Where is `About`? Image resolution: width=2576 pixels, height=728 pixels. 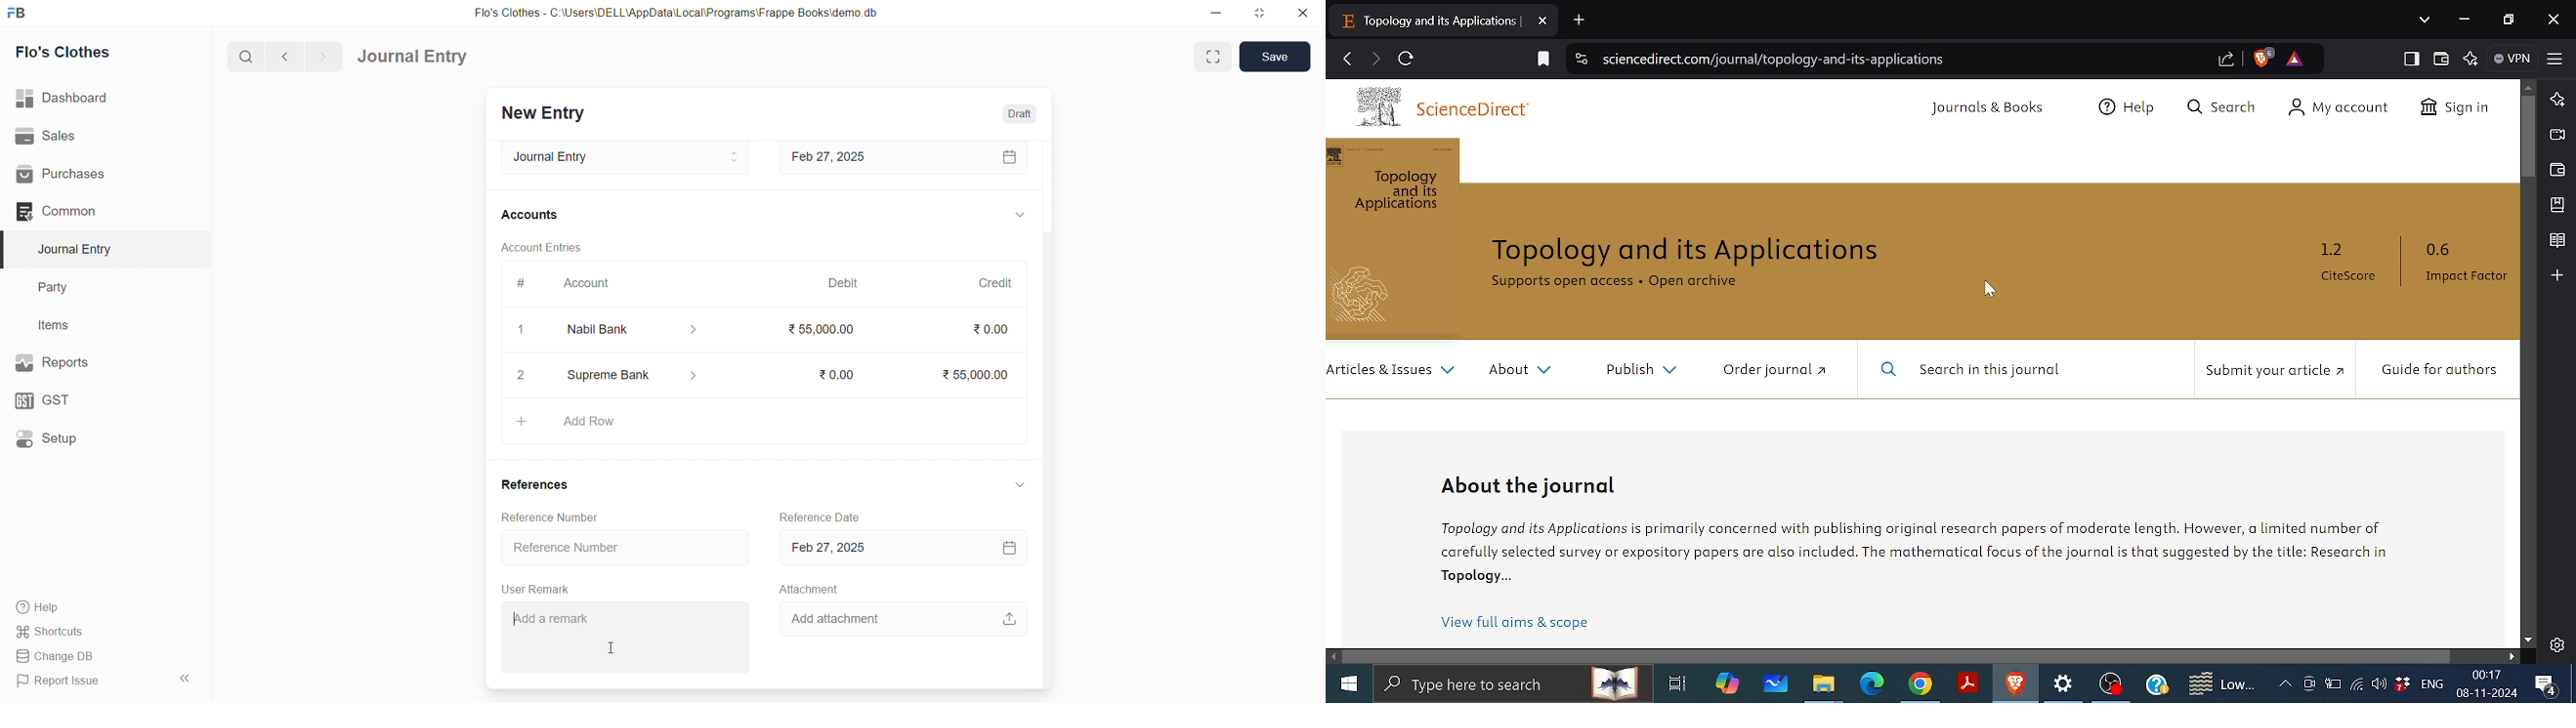
About is located at coordinates (1526, 368).